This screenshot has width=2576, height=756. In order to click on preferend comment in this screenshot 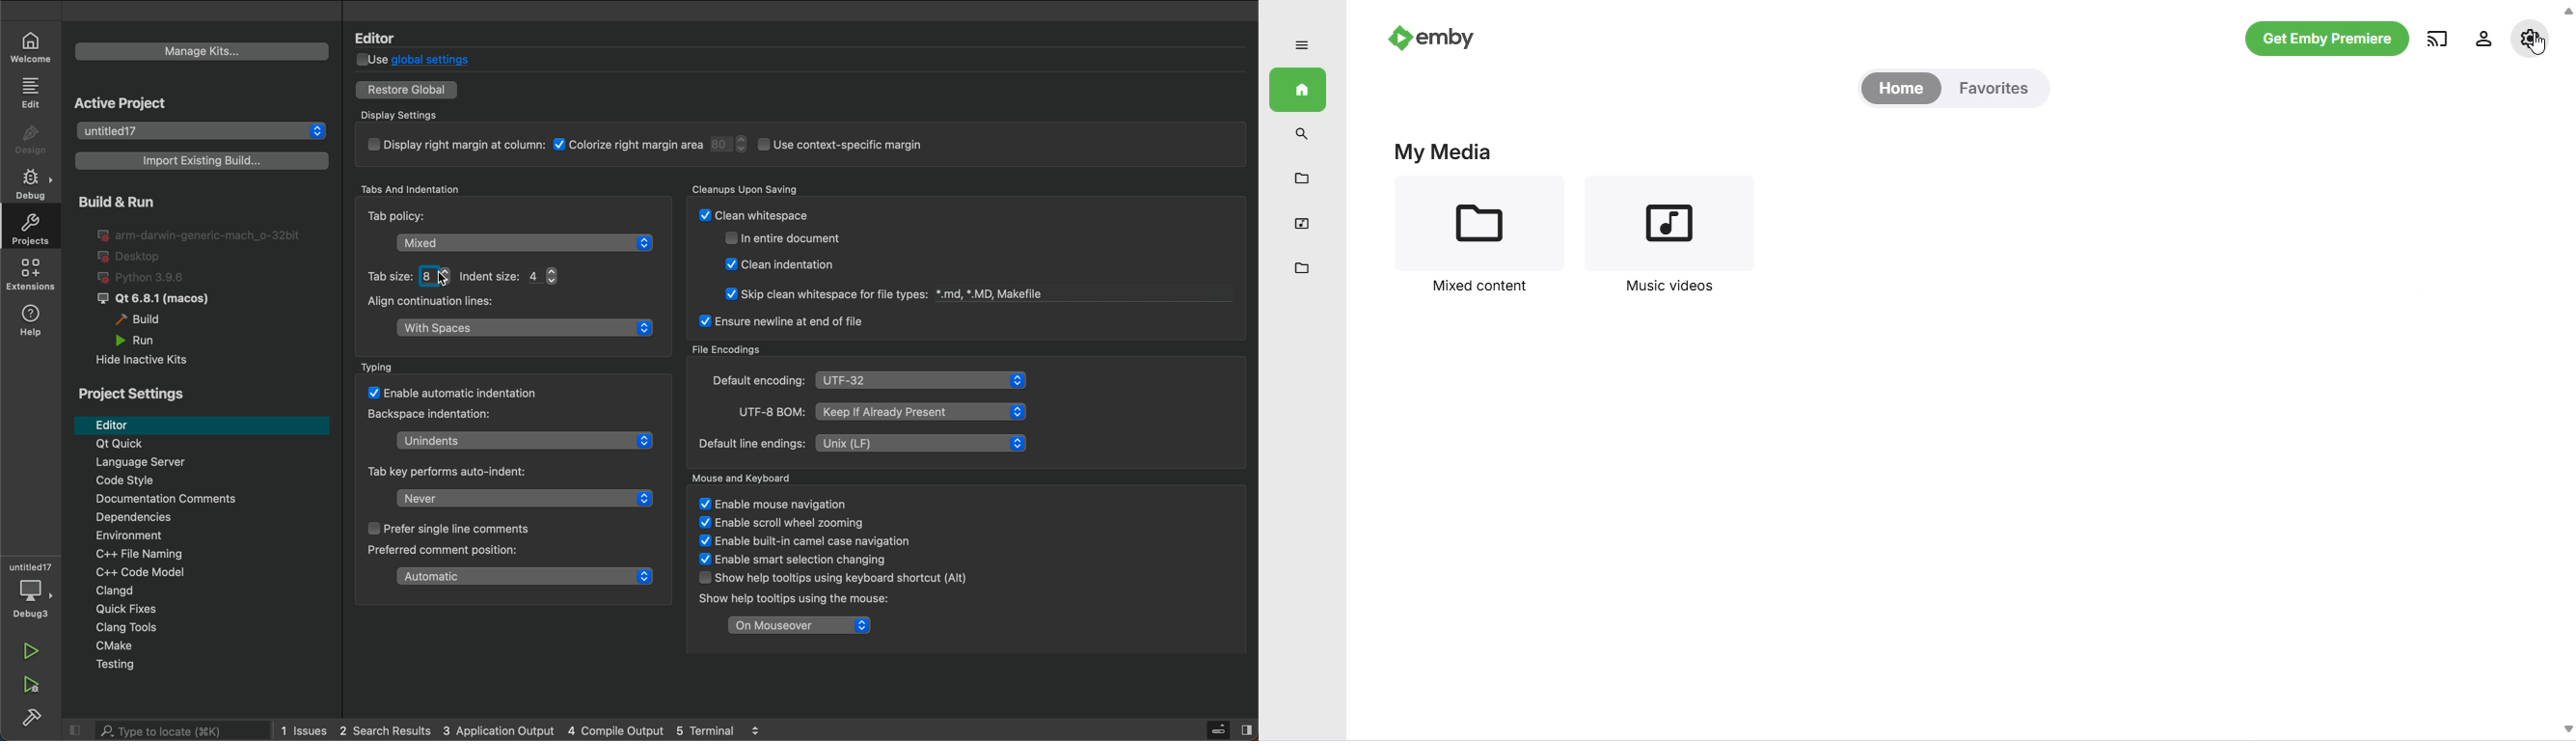, I will do `click(443, 551)`.